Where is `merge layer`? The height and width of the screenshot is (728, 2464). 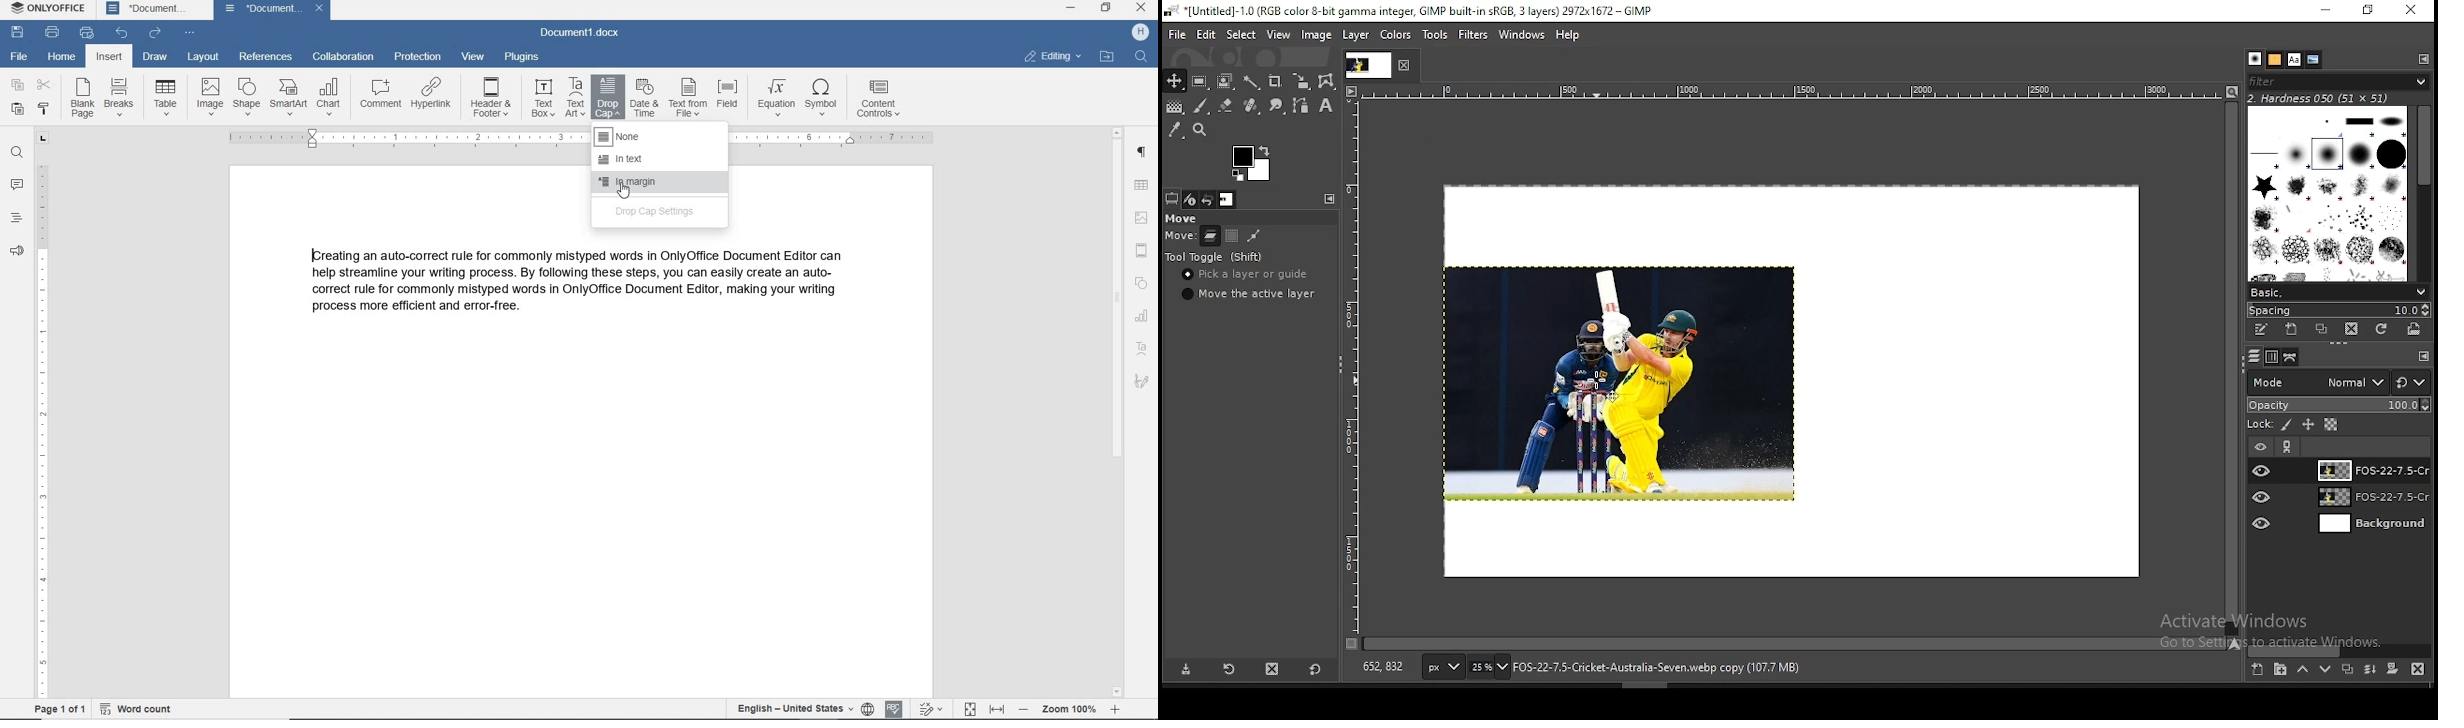 merge layer is located at coordinates (2370, 669).